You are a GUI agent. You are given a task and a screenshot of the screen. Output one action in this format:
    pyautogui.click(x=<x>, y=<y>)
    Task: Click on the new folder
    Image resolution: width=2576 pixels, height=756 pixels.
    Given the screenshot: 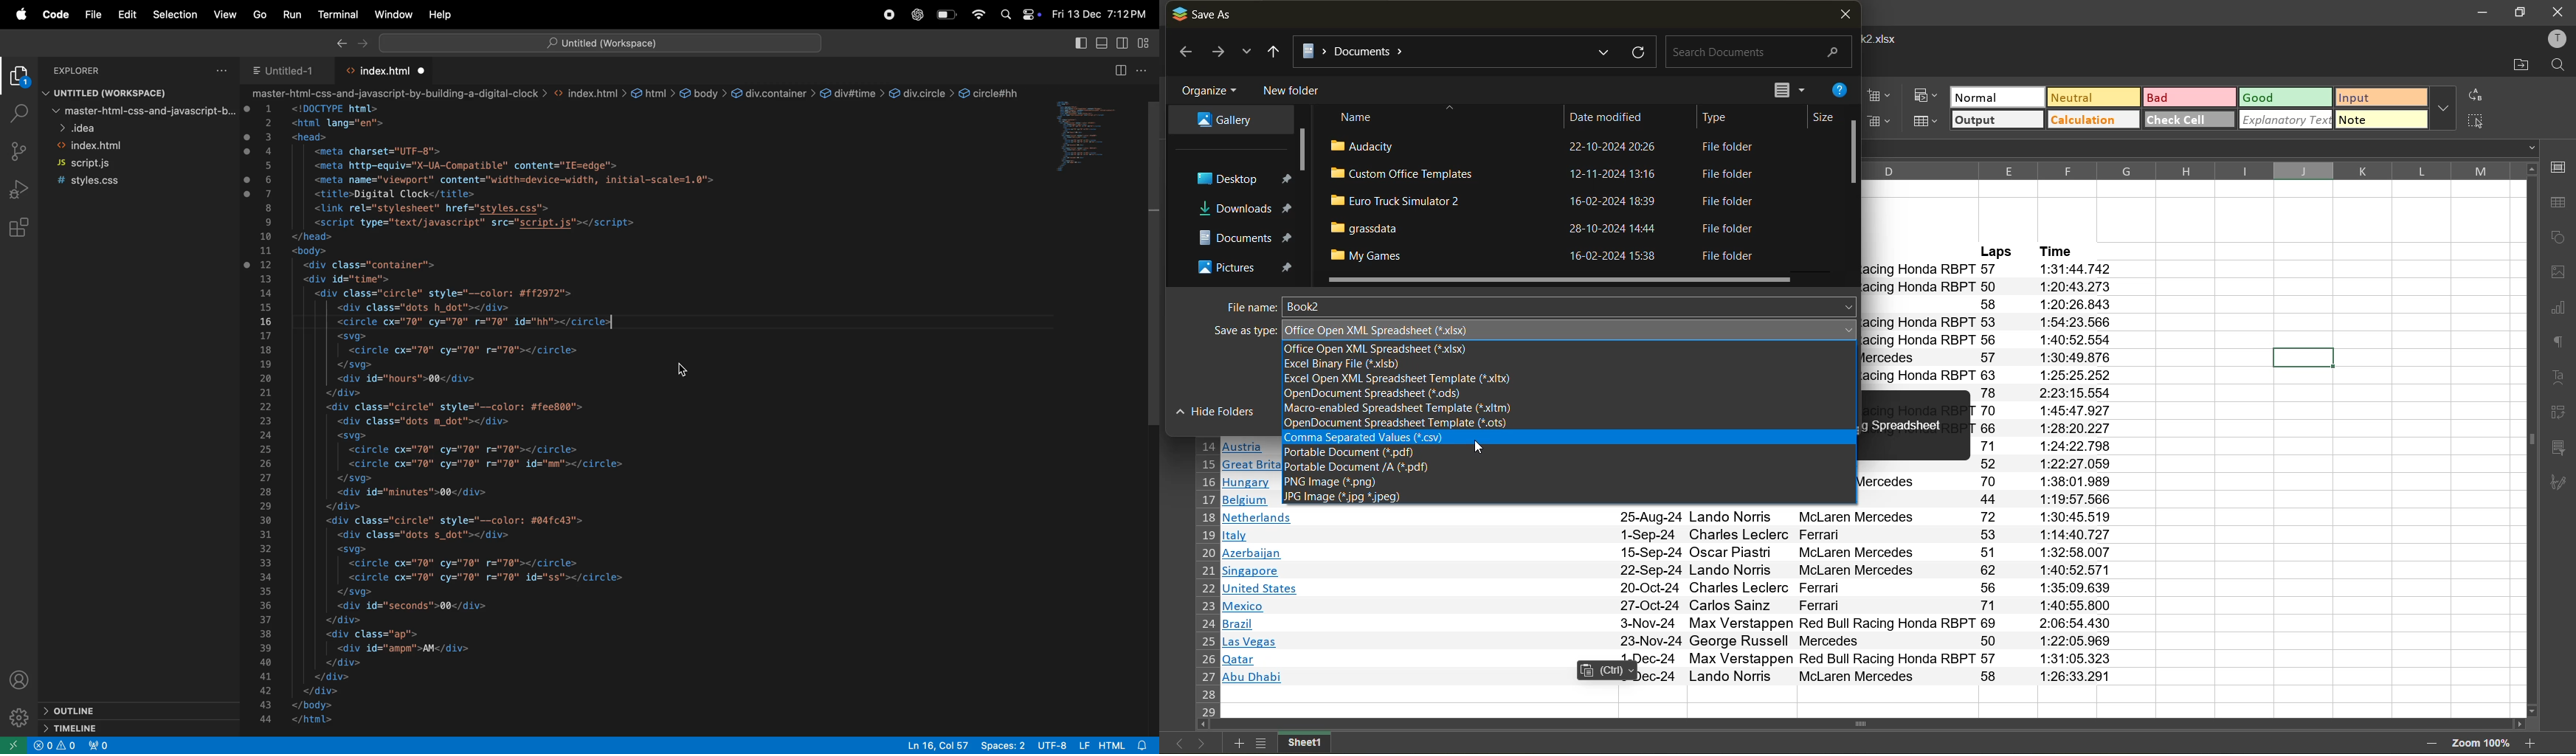 What is the action you would take?
    pyautogui.click(x=1294, y=89)
    